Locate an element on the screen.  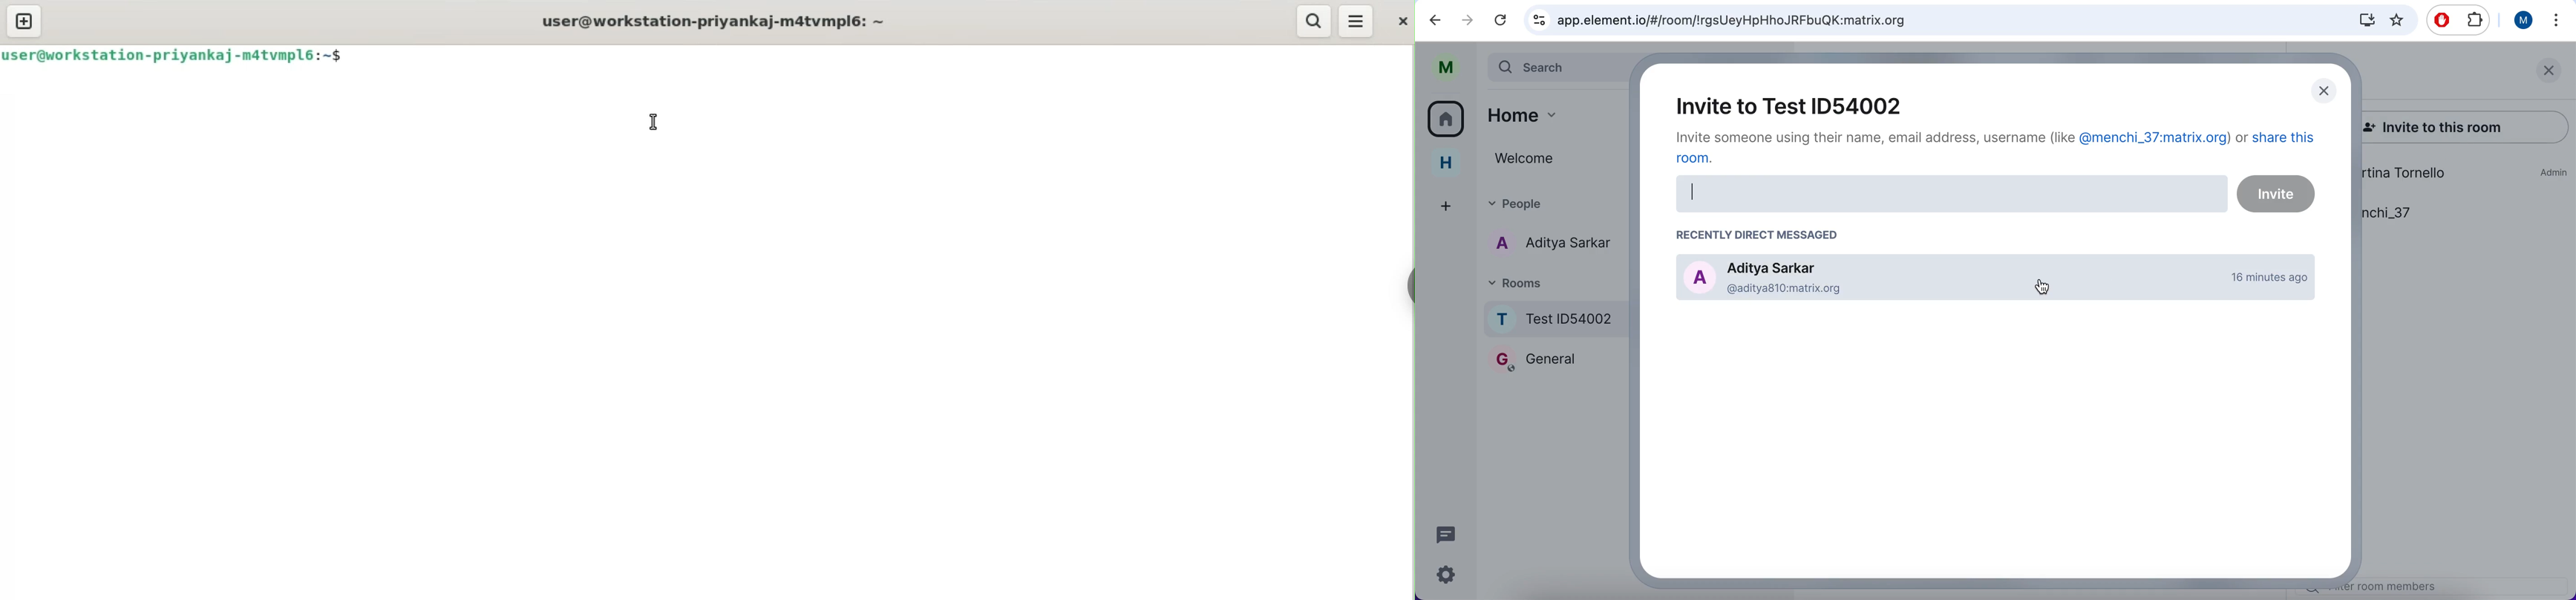
welcome is located at coordinates (1557, 157).